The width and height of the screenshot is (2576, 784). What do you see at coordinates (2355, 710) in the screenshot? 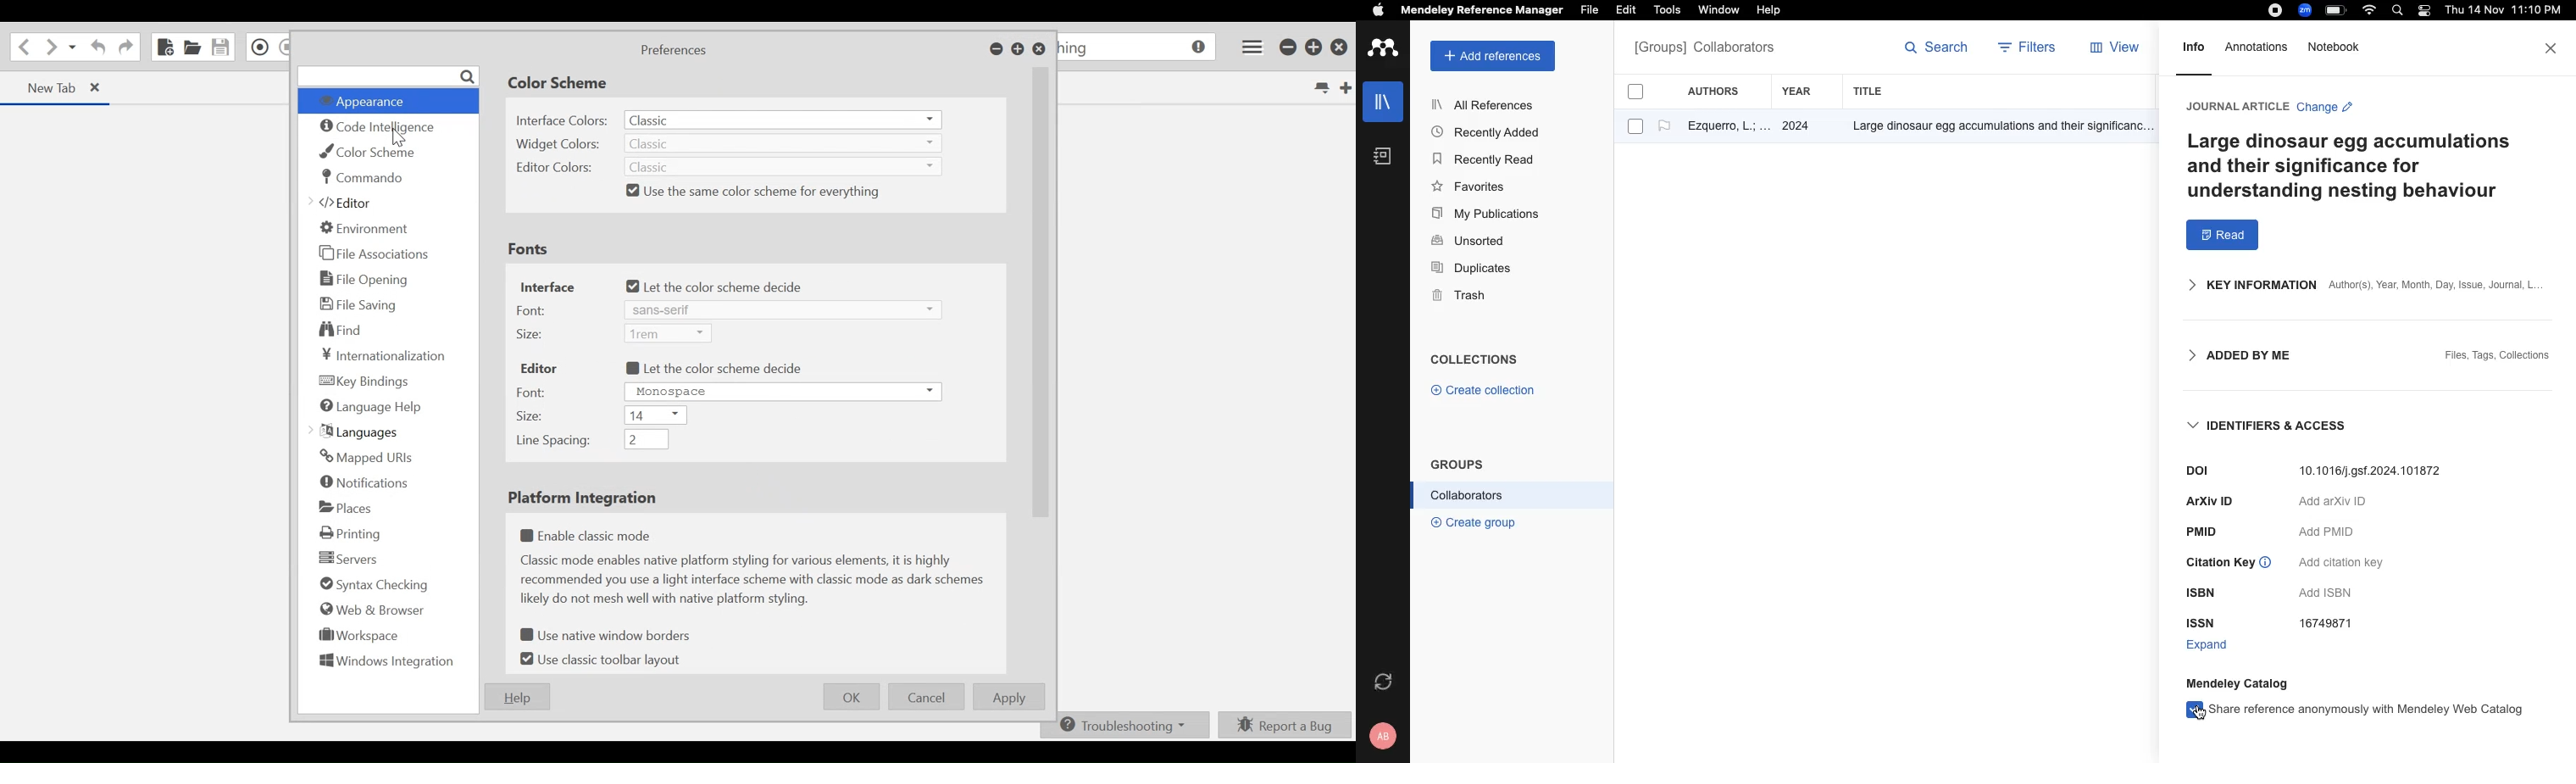
I see `Share reference anonymously with Mendeley Web Catalog` at bounding box center [2355, 710].